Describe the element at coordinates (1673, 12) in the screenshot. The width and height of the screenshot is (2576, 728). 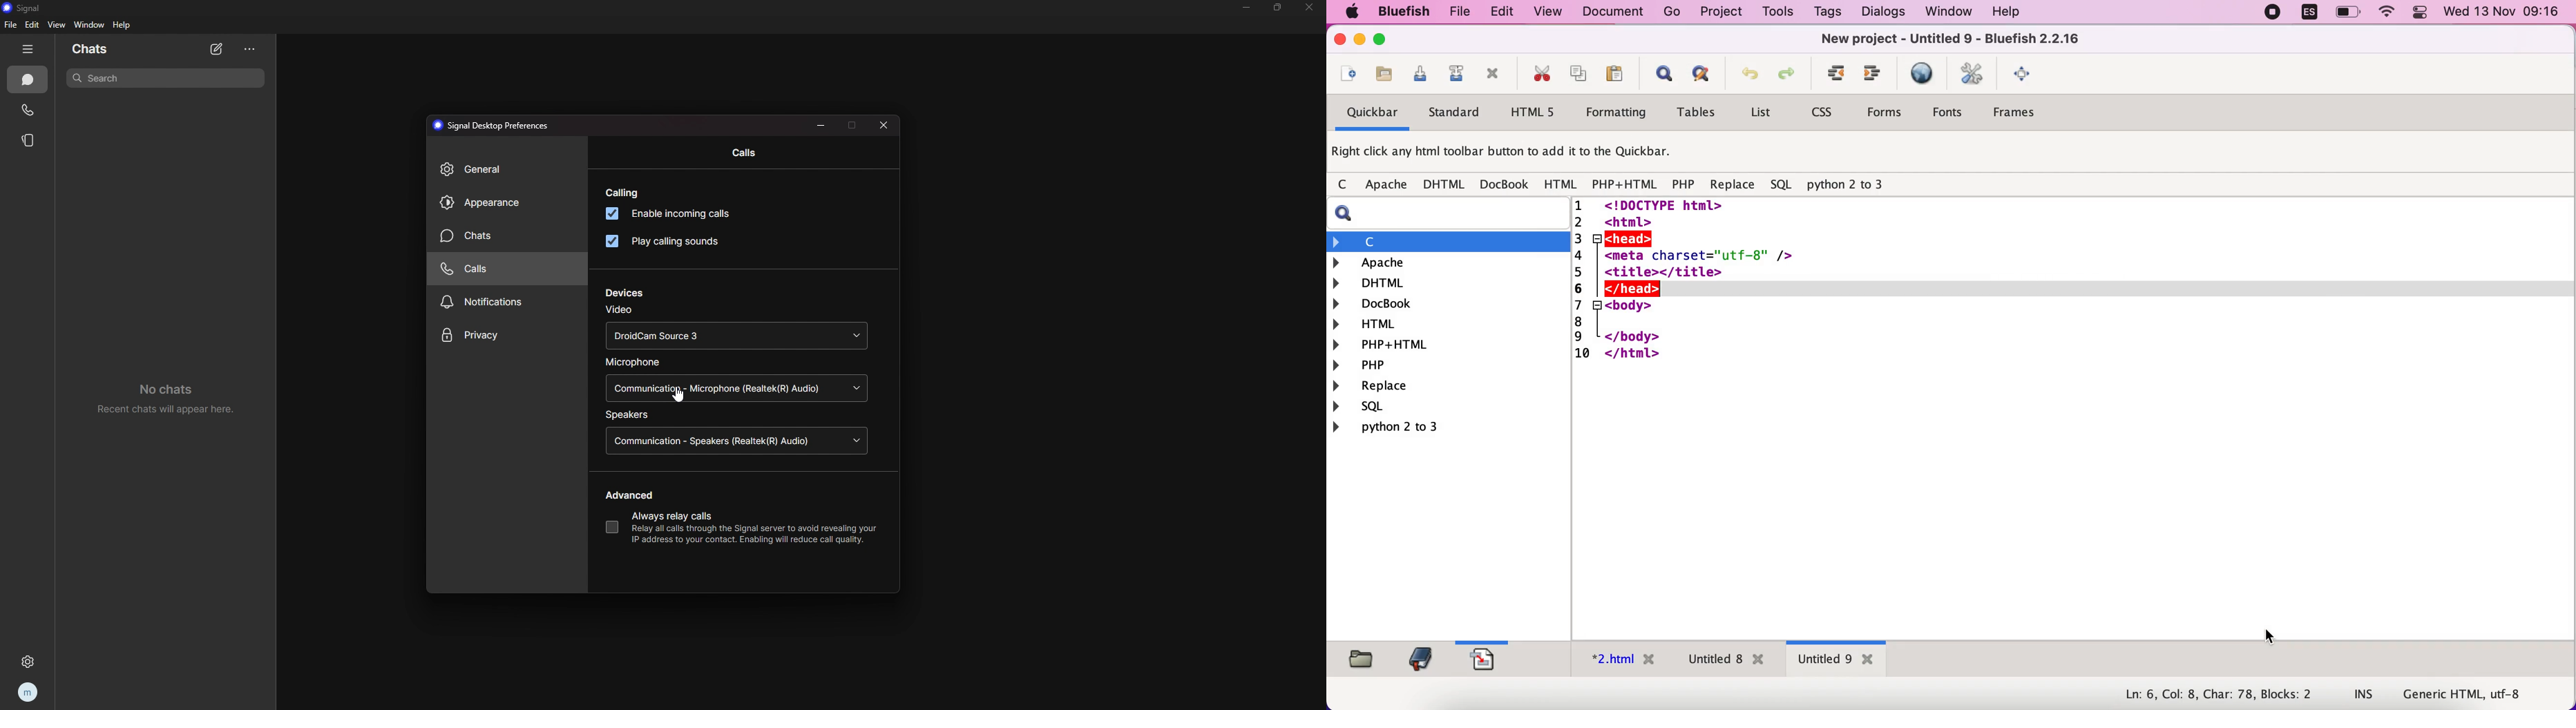
I see `go` at that location.